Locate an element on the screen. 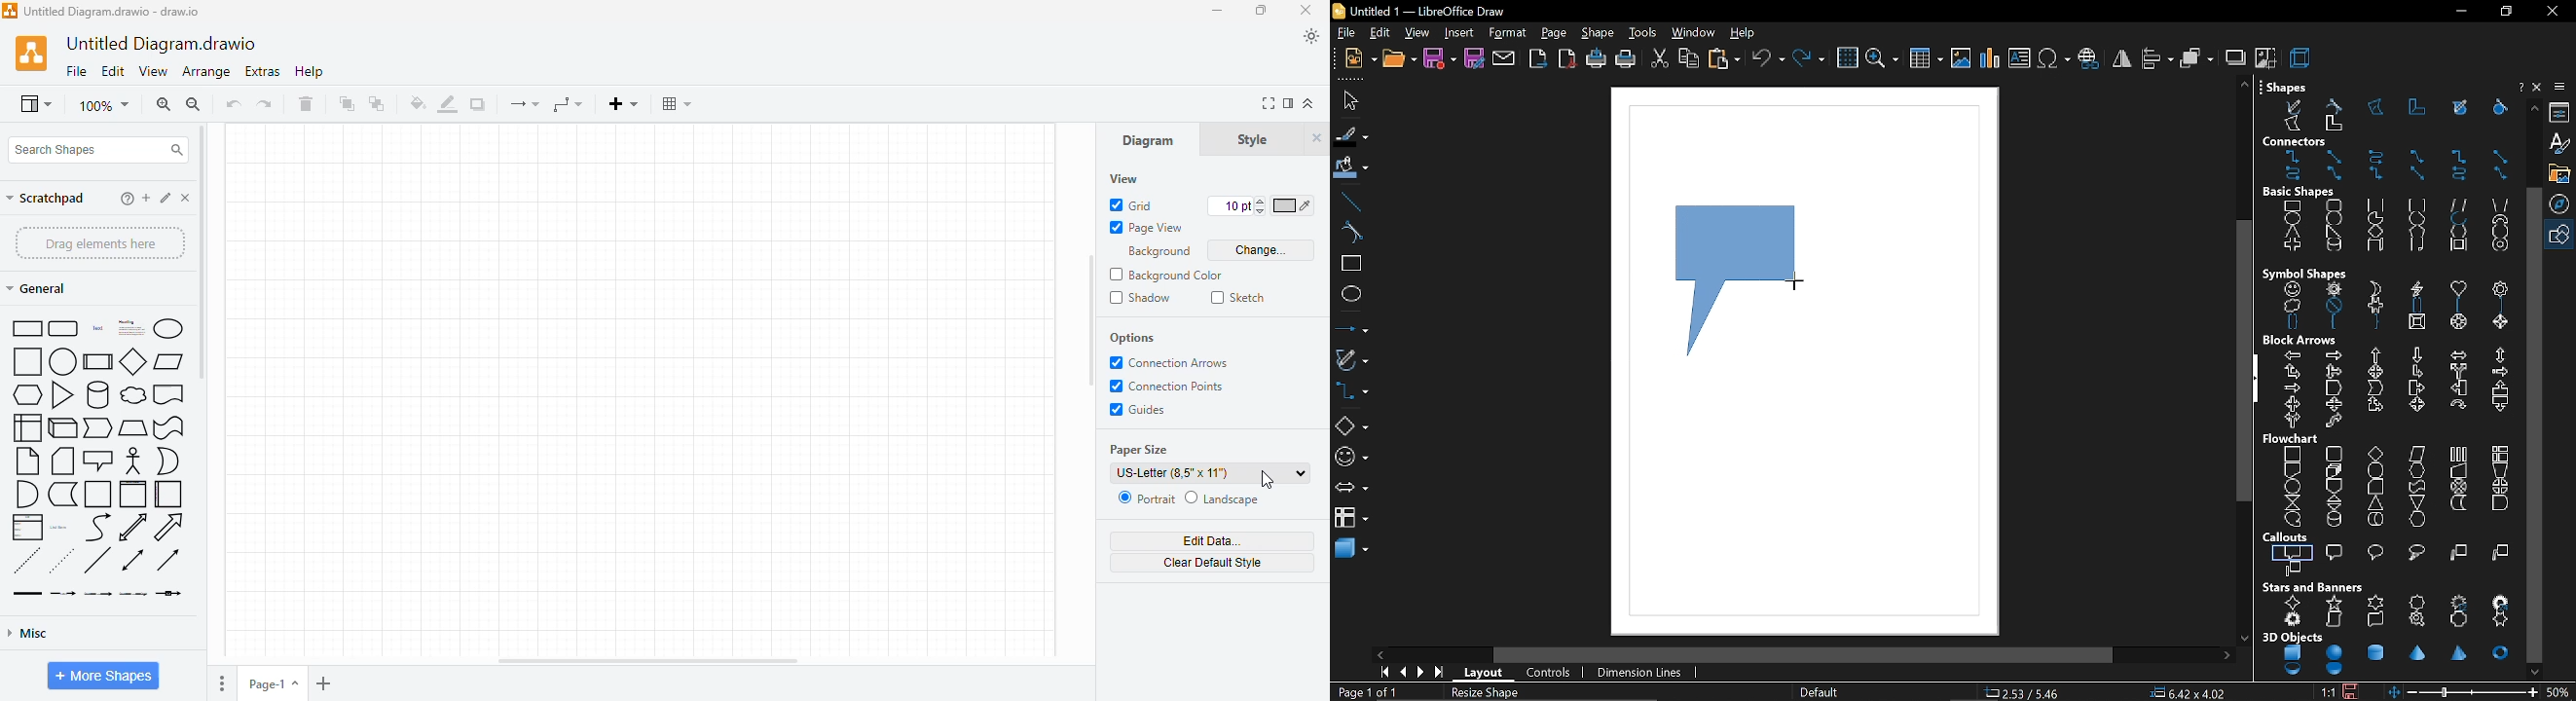  logo is located at coordinates (31, 54).